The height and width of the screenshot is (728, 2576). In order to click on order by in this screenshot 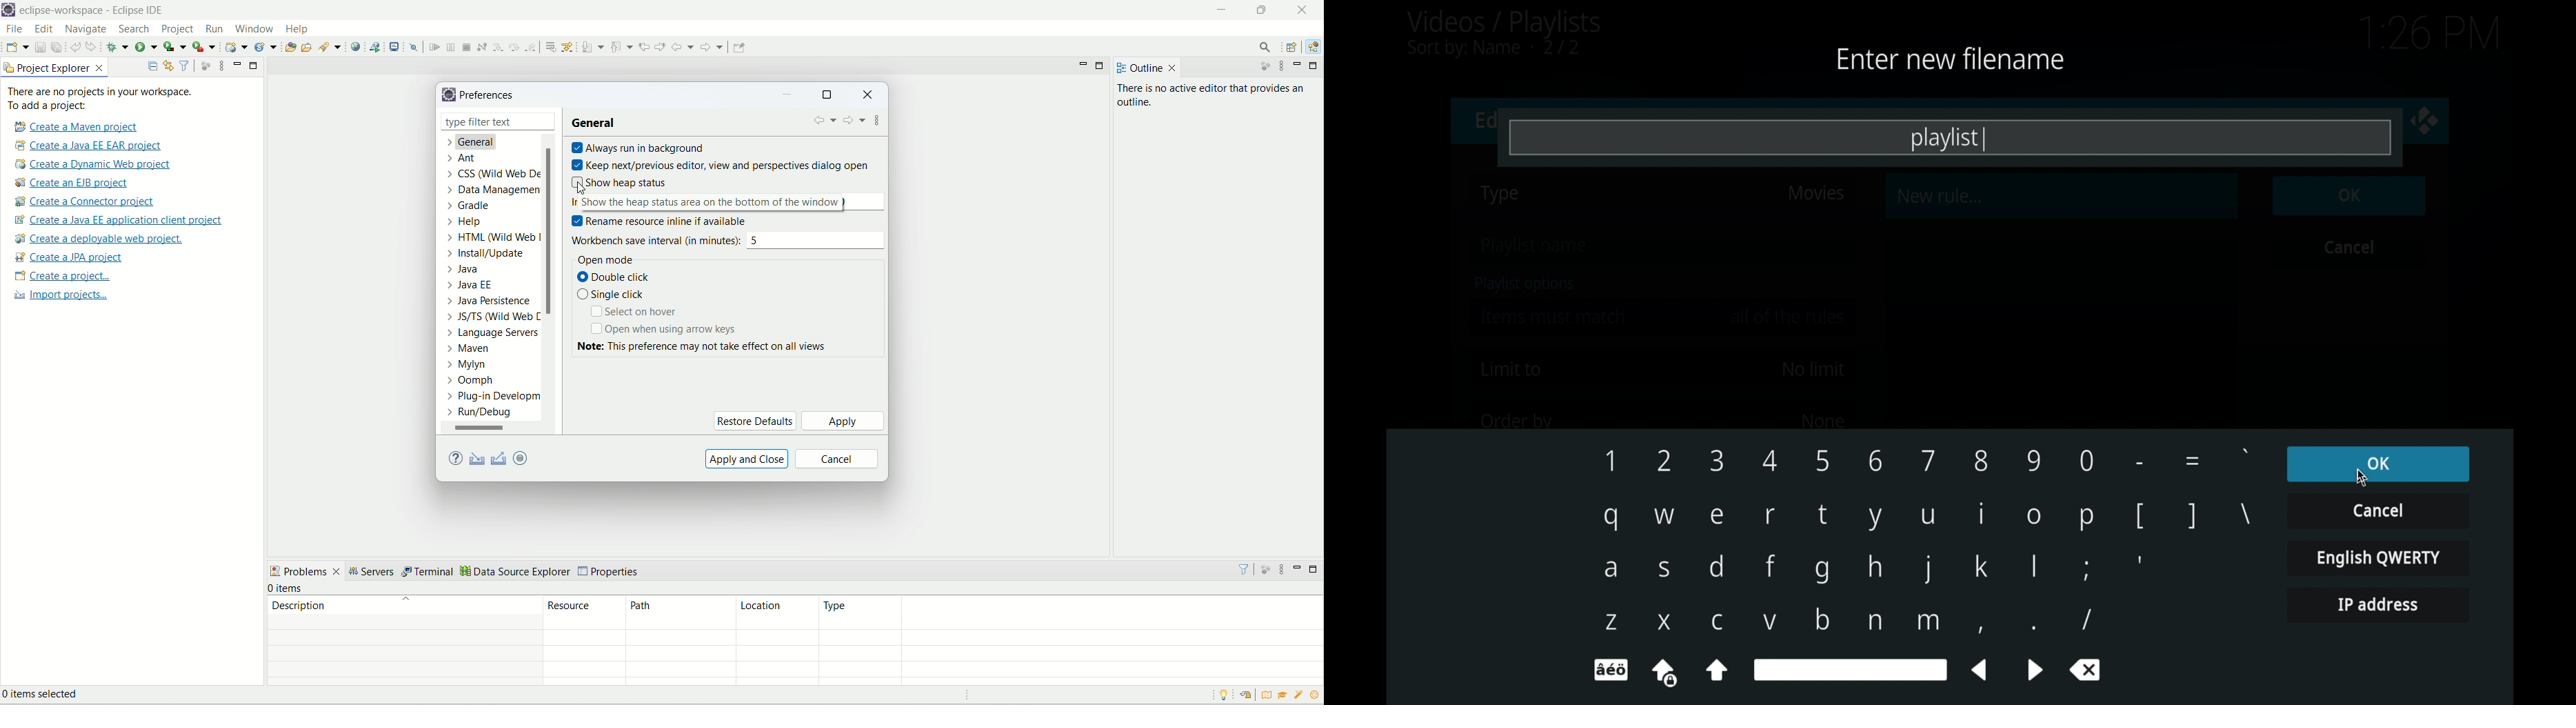, I will do `click(1516, 422)`.